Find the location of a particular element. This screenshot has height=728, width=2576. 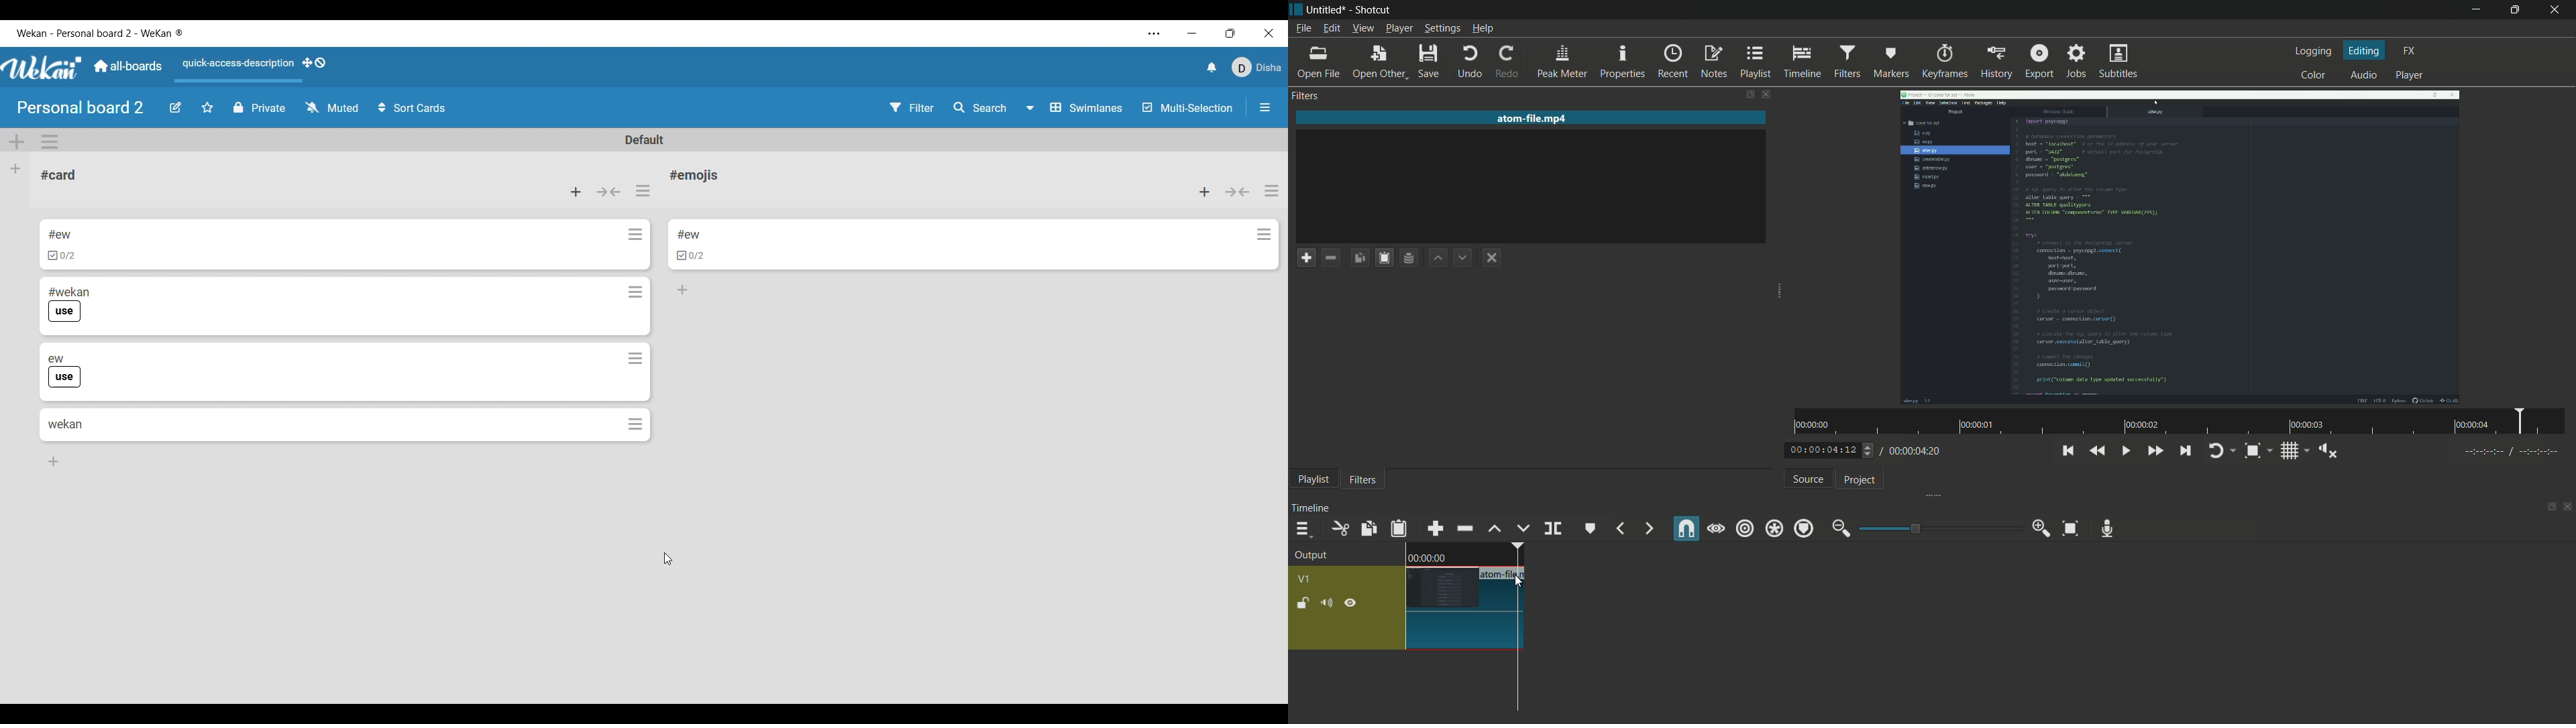

show volume control is located at coordinates (2328, 451).